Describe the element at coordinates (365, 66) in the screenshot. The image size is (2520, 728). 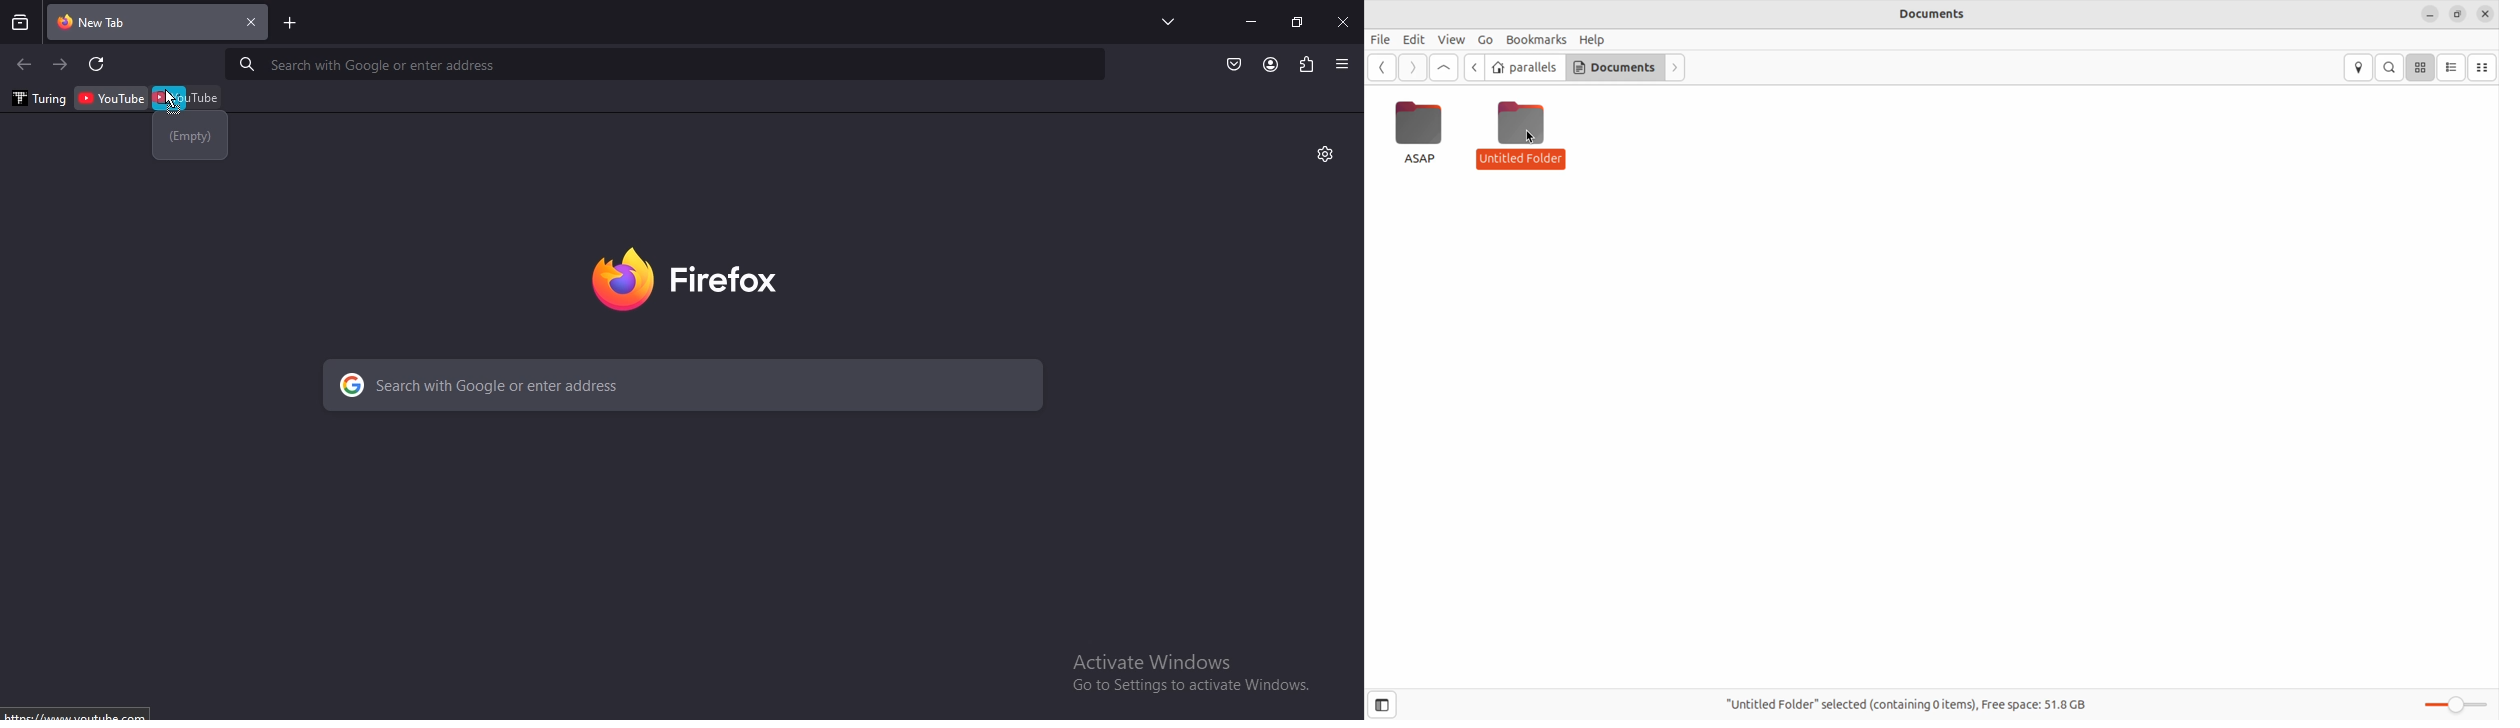
I see `Search with Google or enter address` at that location.